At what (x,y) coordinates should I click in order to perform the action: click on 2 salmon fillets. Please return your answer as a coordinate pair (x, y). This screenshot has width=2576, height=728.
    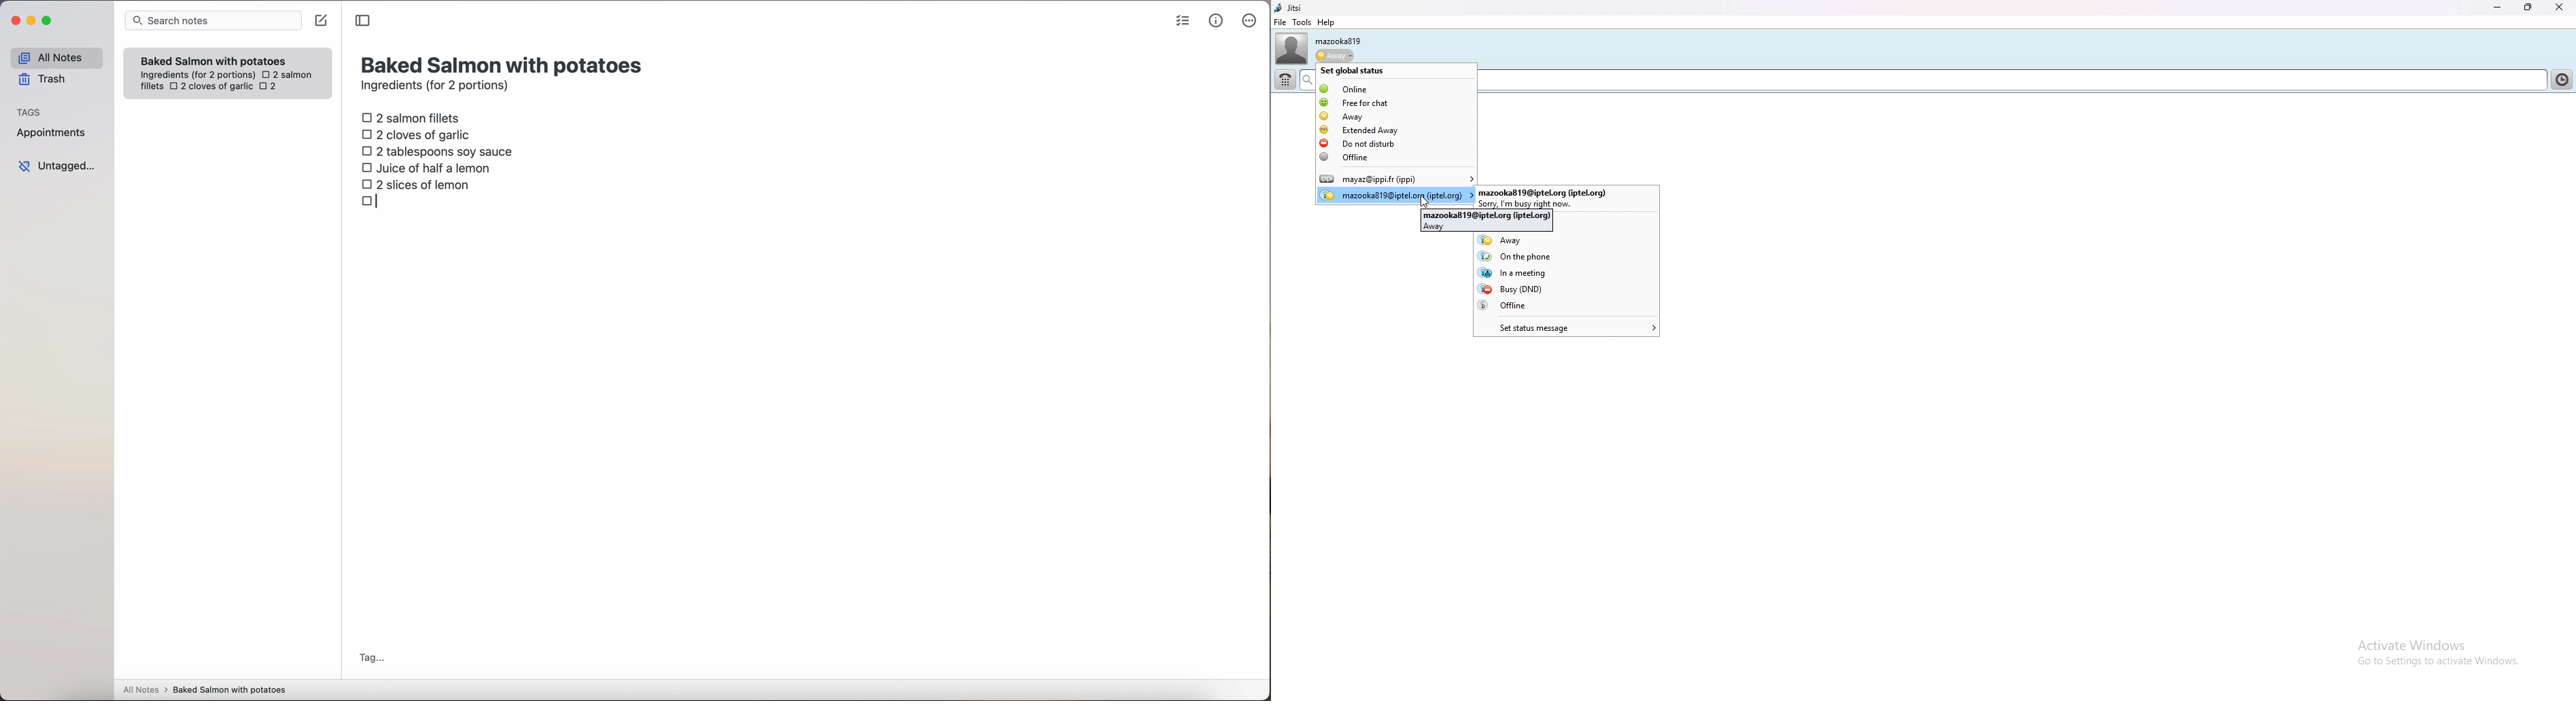
    Looking at the image, I should click on (414, 117).